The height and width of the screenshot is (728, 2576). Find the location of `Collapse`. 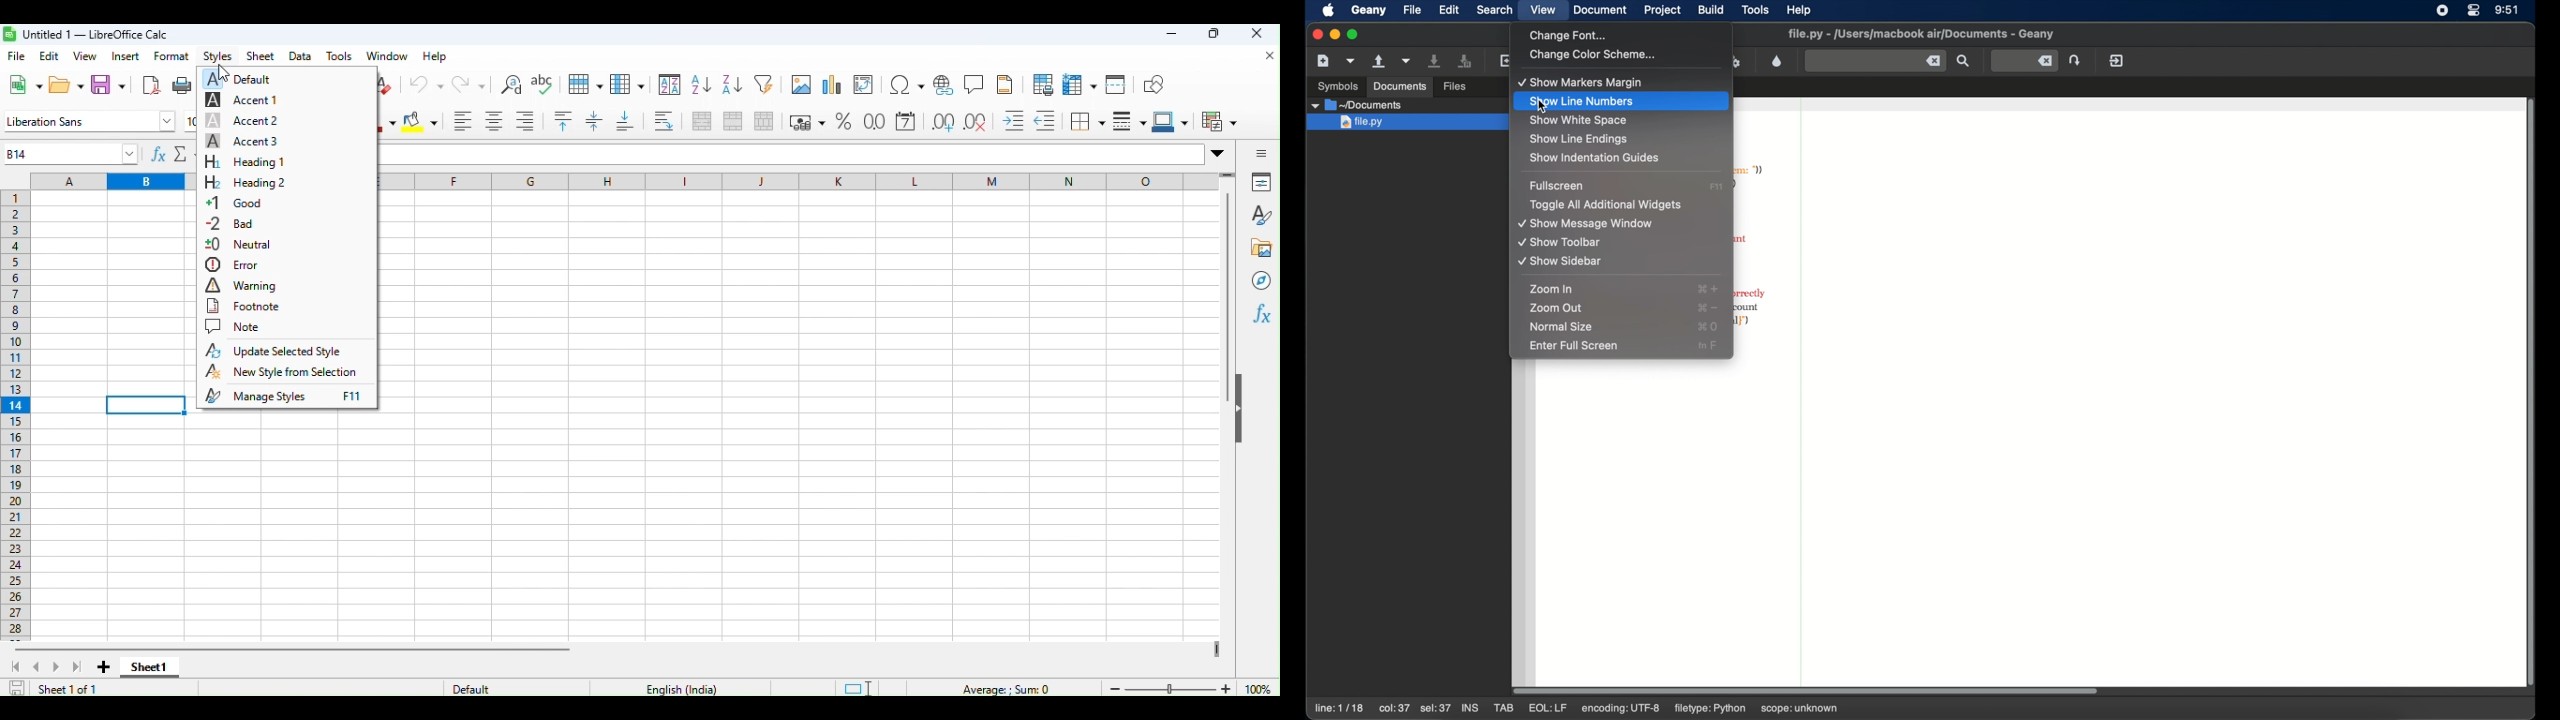

Collapse is located at coordinates (1246, 412).